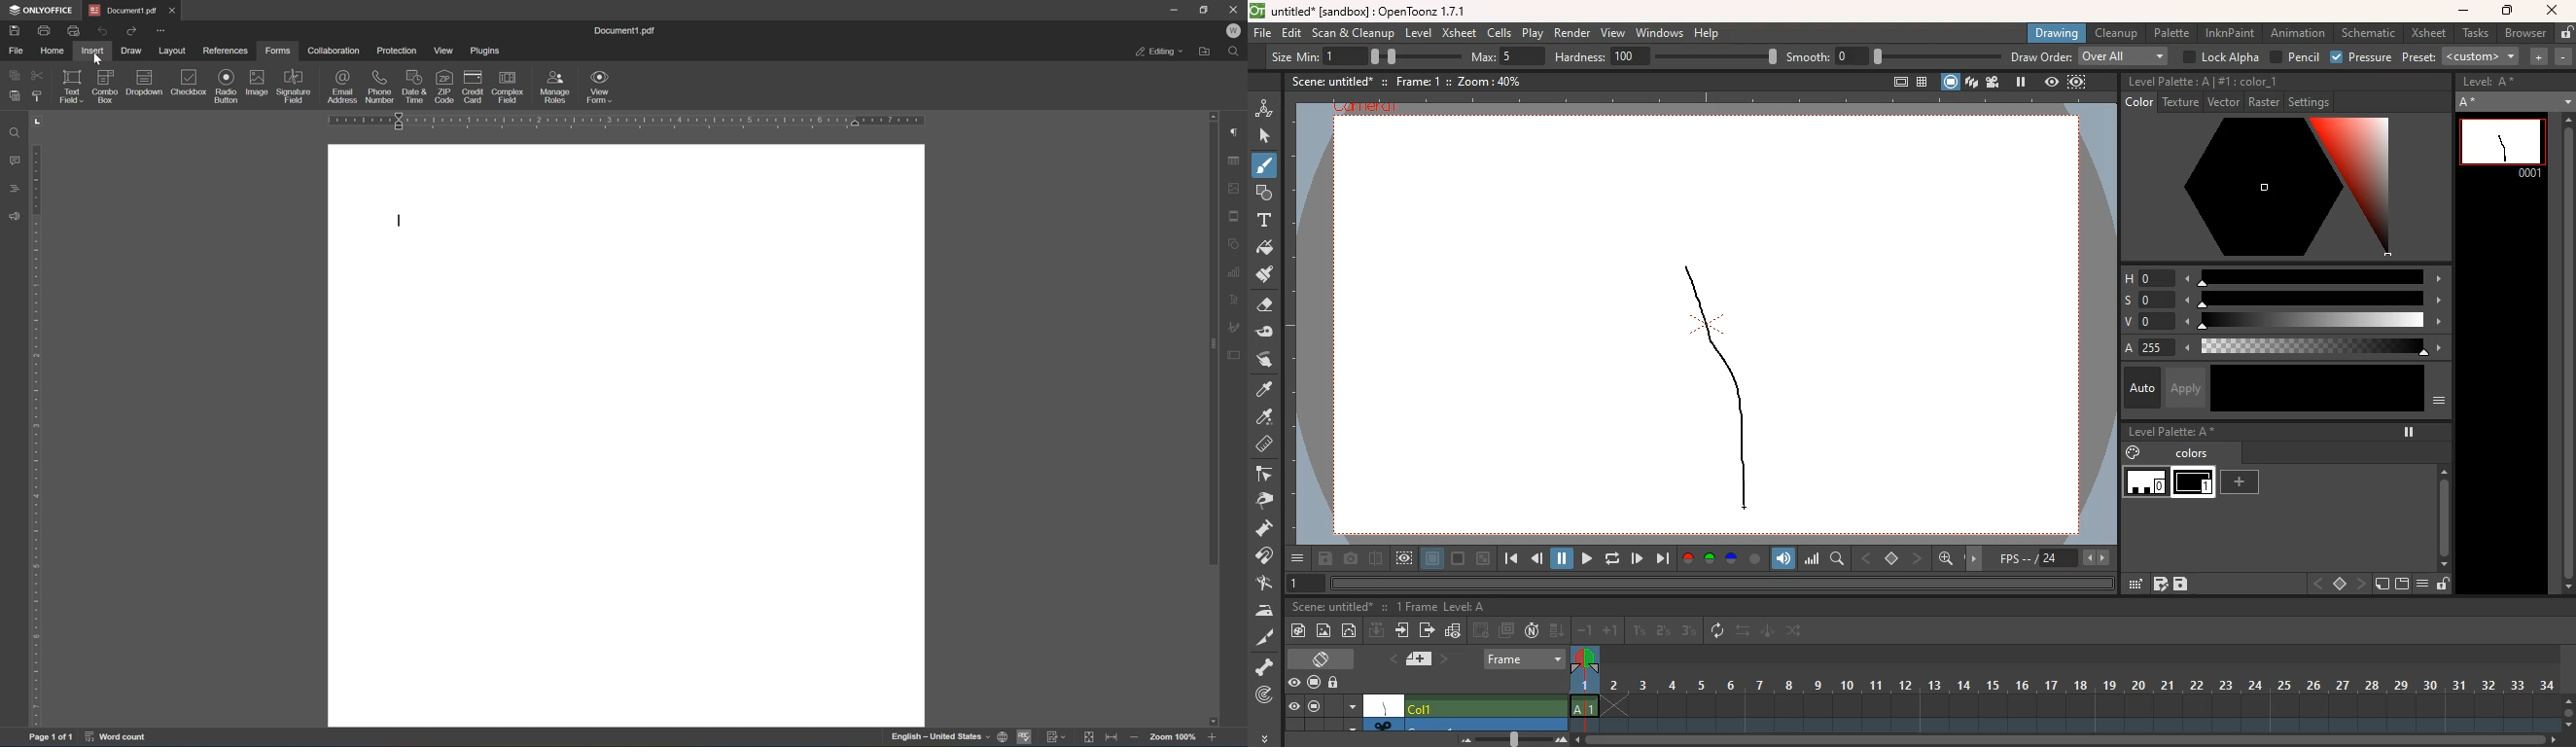 This screenshot has width=2576, height=756. What do you see at coordinates (2141, 278) in the screenshot?
I see `h` at bounding box center [2141, 278].